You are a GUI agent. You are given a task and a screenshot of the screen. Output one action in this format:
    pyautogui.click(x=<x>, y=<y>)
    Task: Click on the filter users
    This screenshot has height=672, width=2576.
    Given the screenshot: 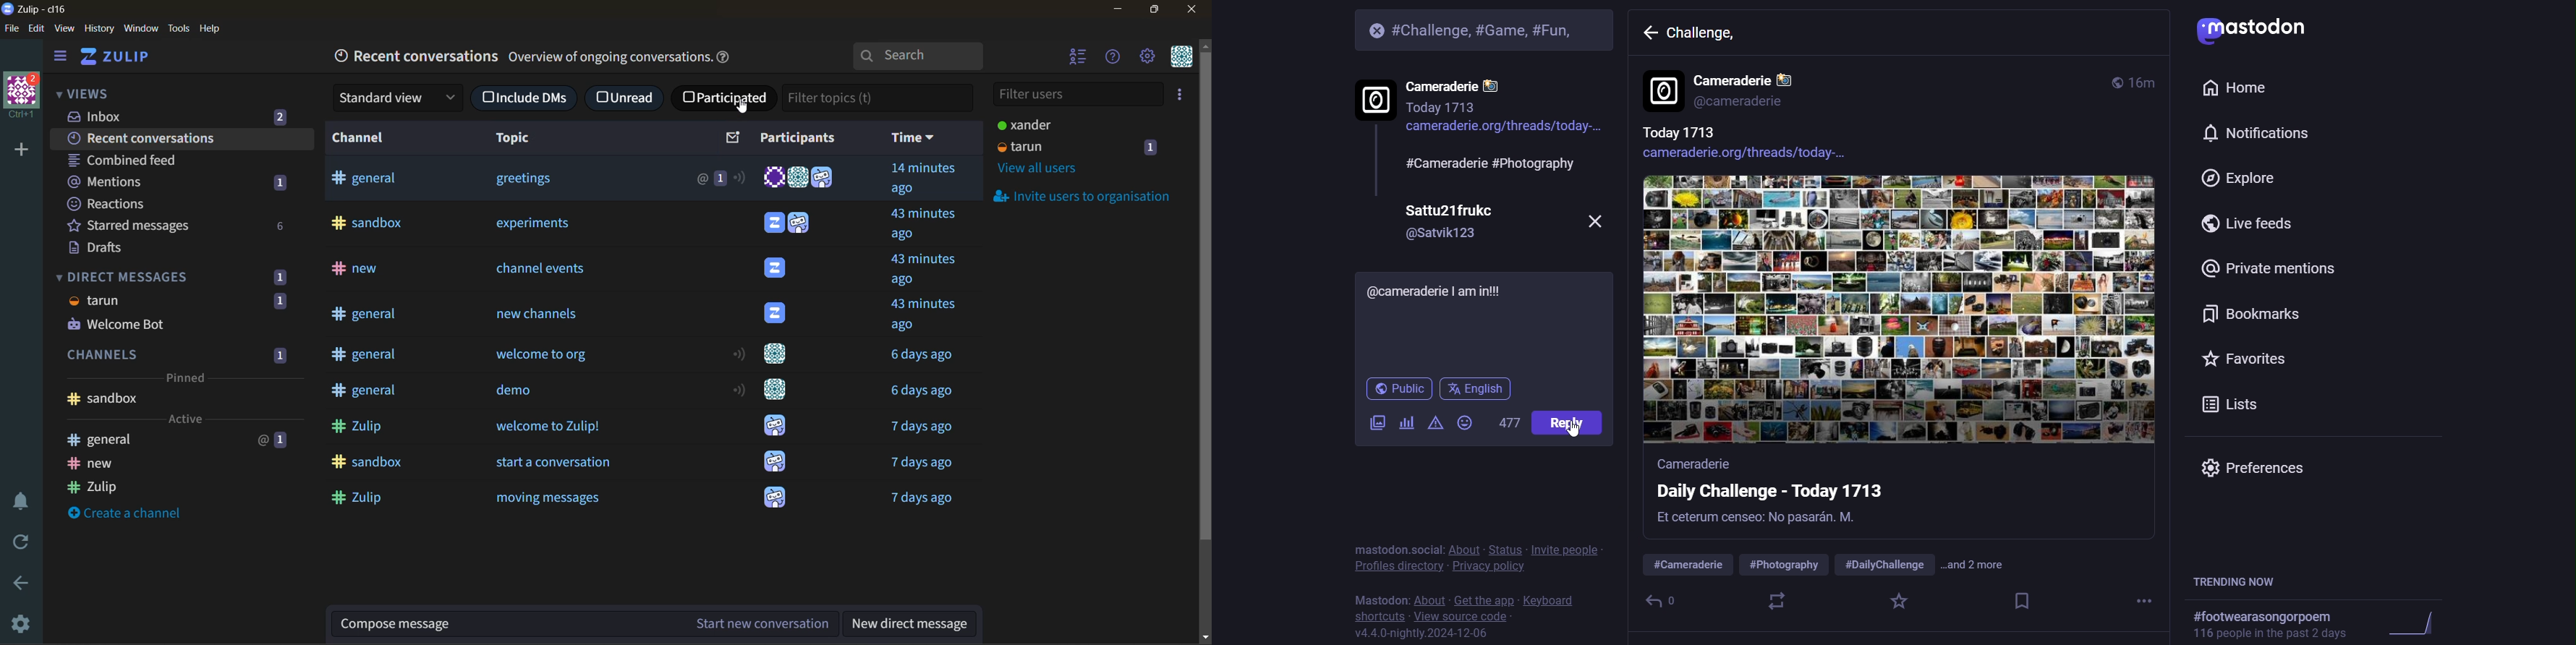 What is the action you would take?
    pyautogui.click(x=1076, y=93)
    